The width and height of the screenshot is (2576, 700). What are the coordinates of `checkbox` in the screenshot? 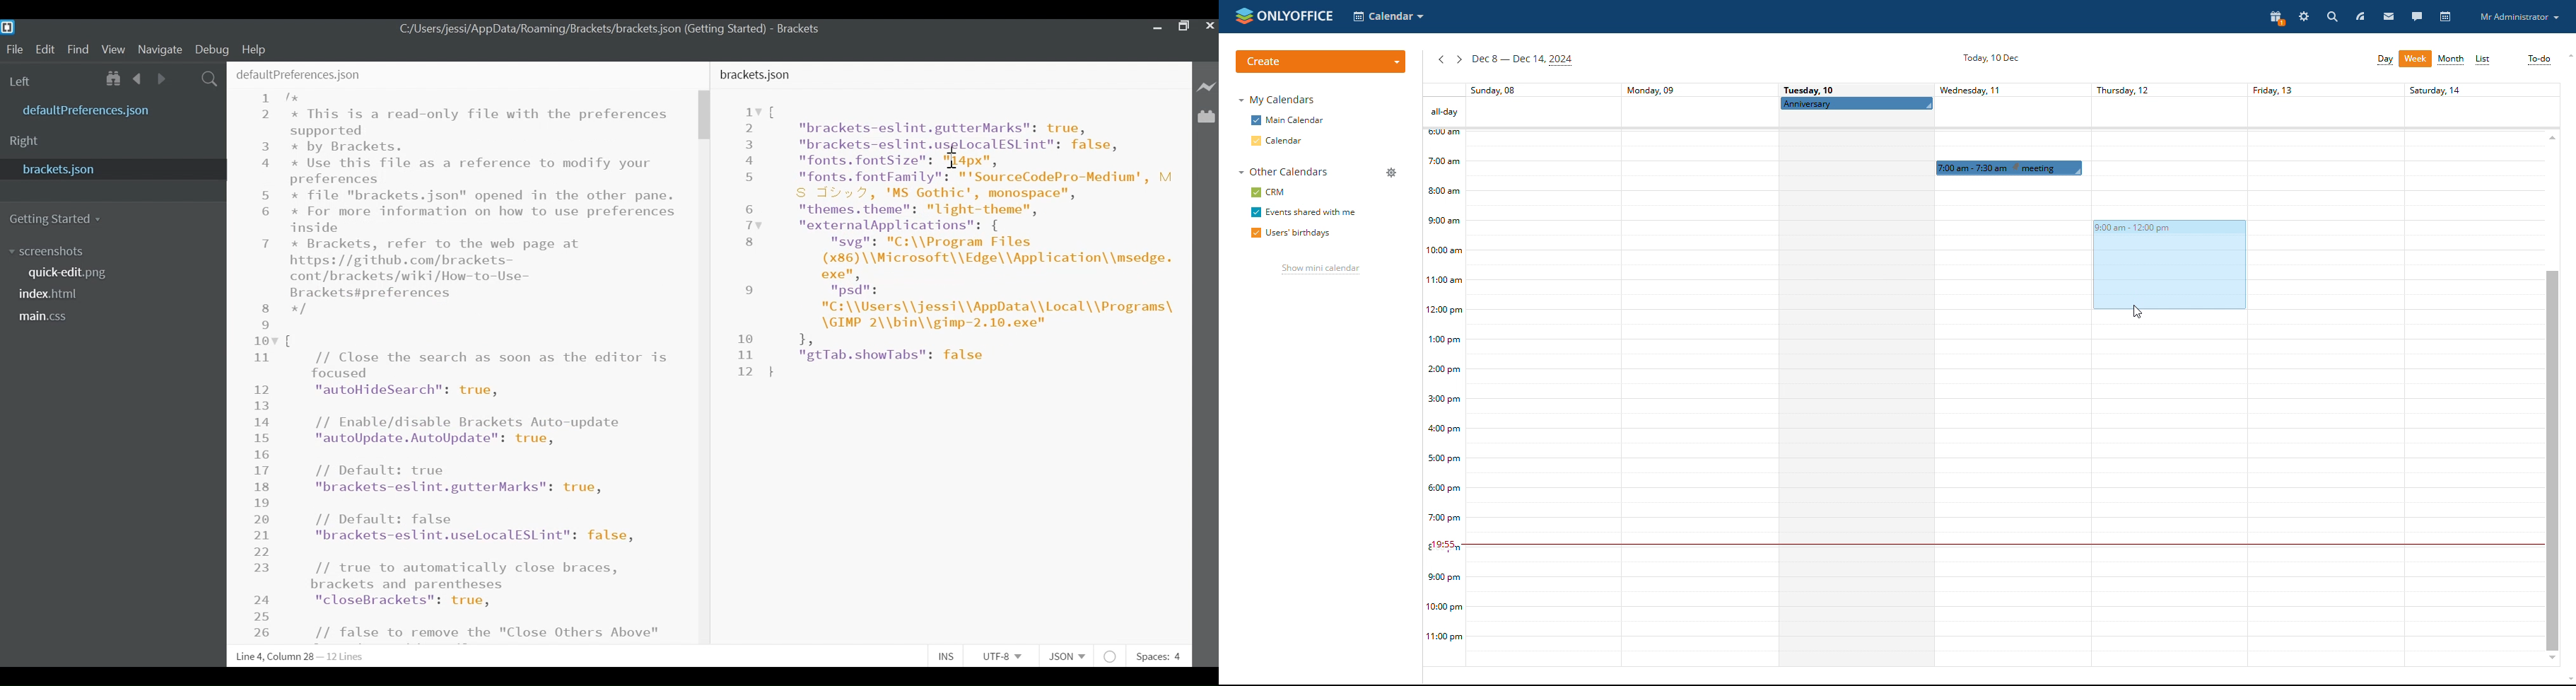 It's located at (1255, 120).